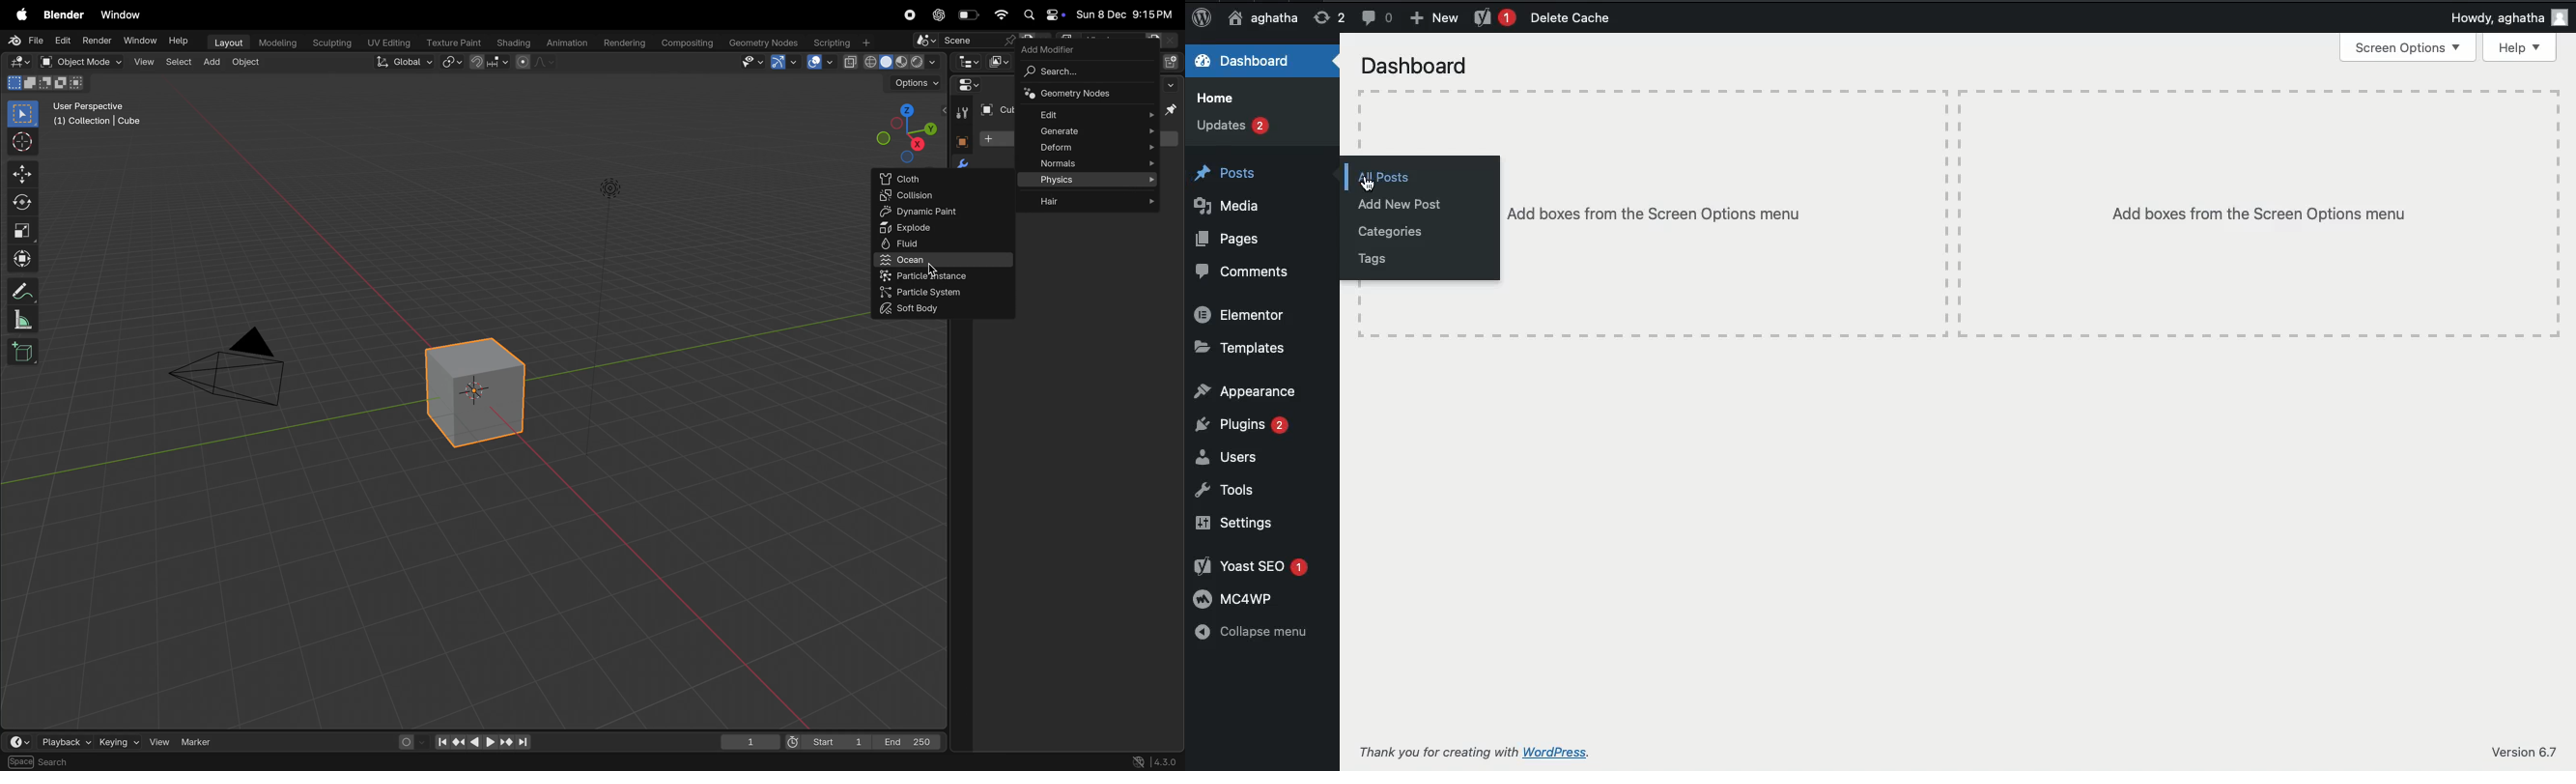 This screenshot has height=784, width=2576. Describe the element at coordinates (782, 63) in the screenshot. I see `show Gimzo` at that location.